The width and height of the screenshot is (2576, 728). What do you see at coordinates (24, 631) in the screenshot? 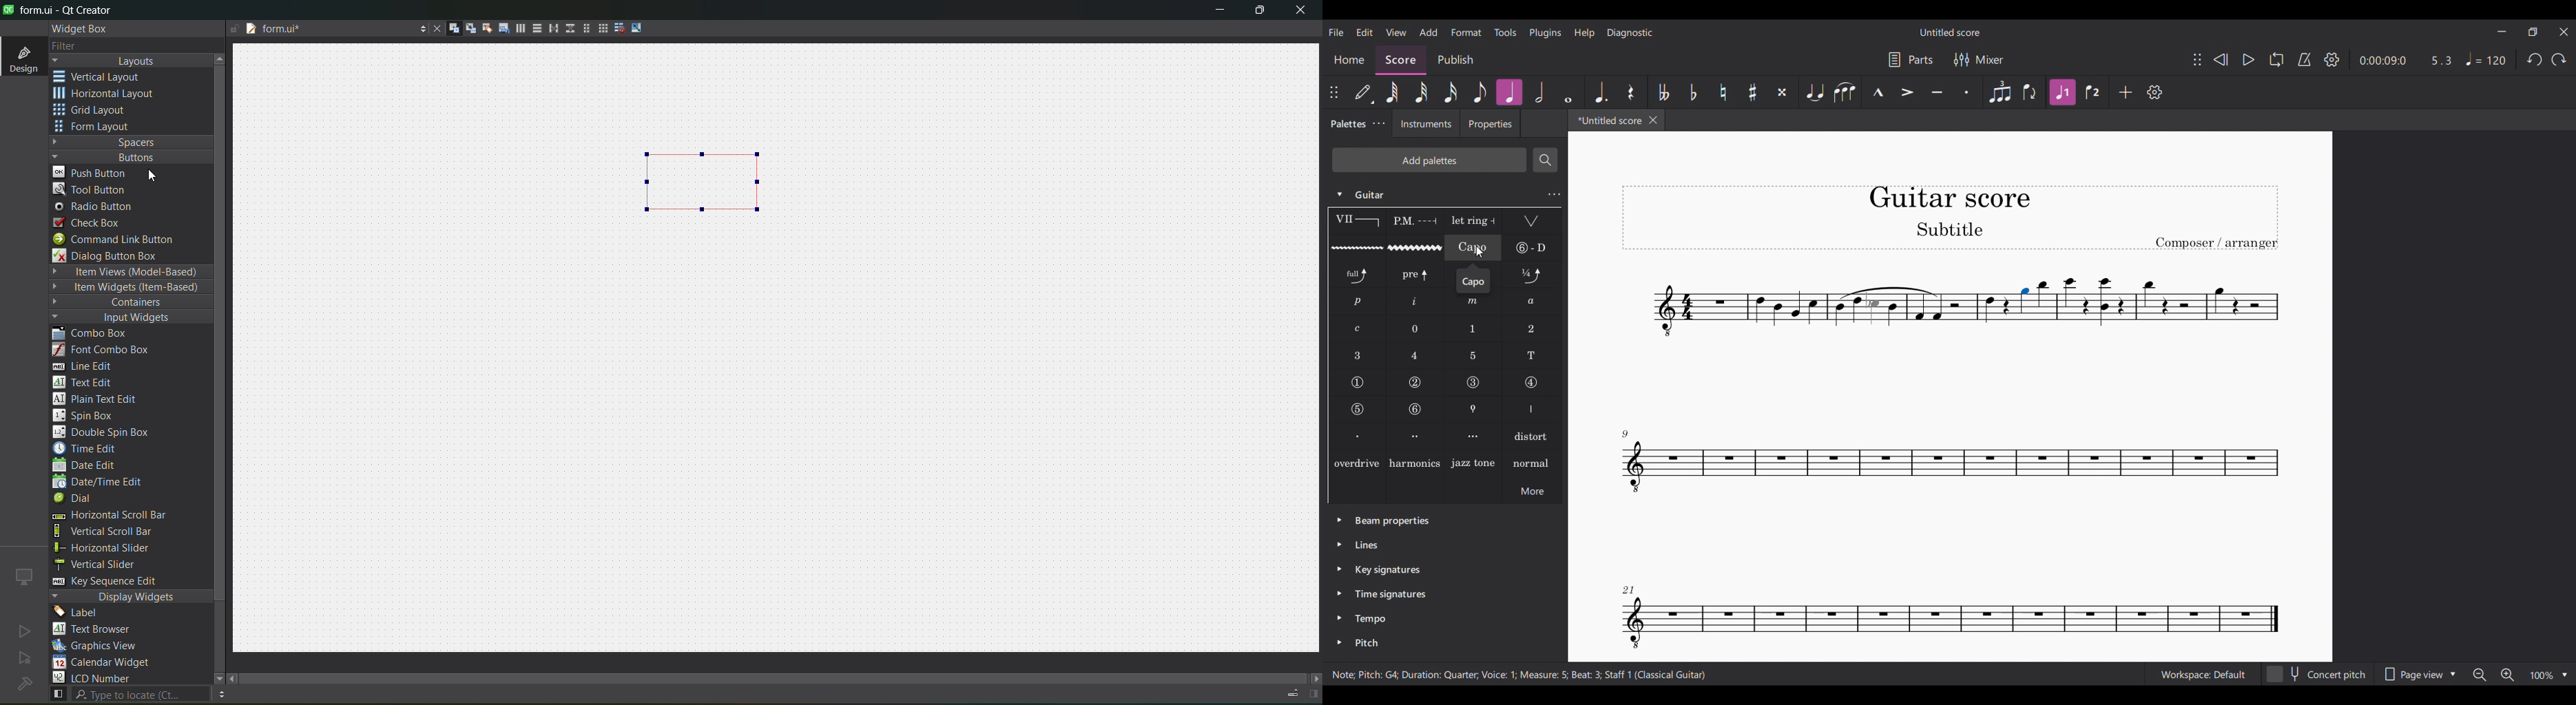
I see `no active project` at bounding box center [24, 631].